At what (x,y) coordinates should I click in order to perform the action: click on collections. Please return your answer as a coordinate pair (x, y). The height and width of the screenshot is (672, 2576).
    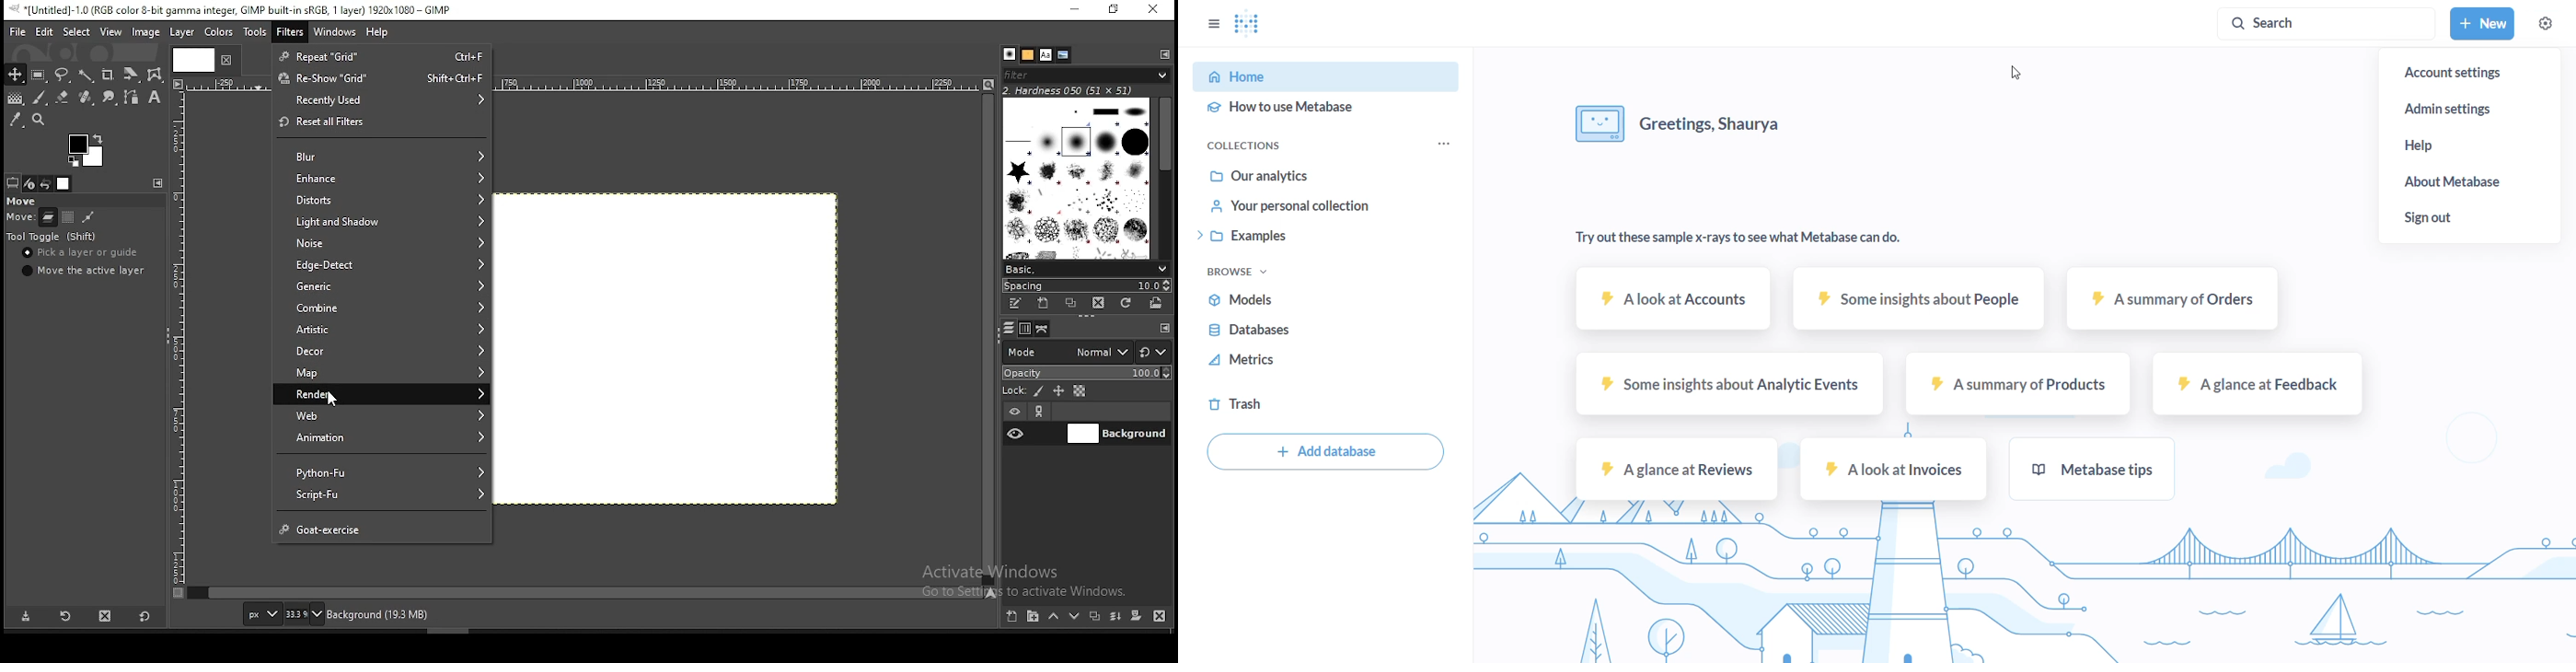
    Looking at the image, I should click on (1260, 145).